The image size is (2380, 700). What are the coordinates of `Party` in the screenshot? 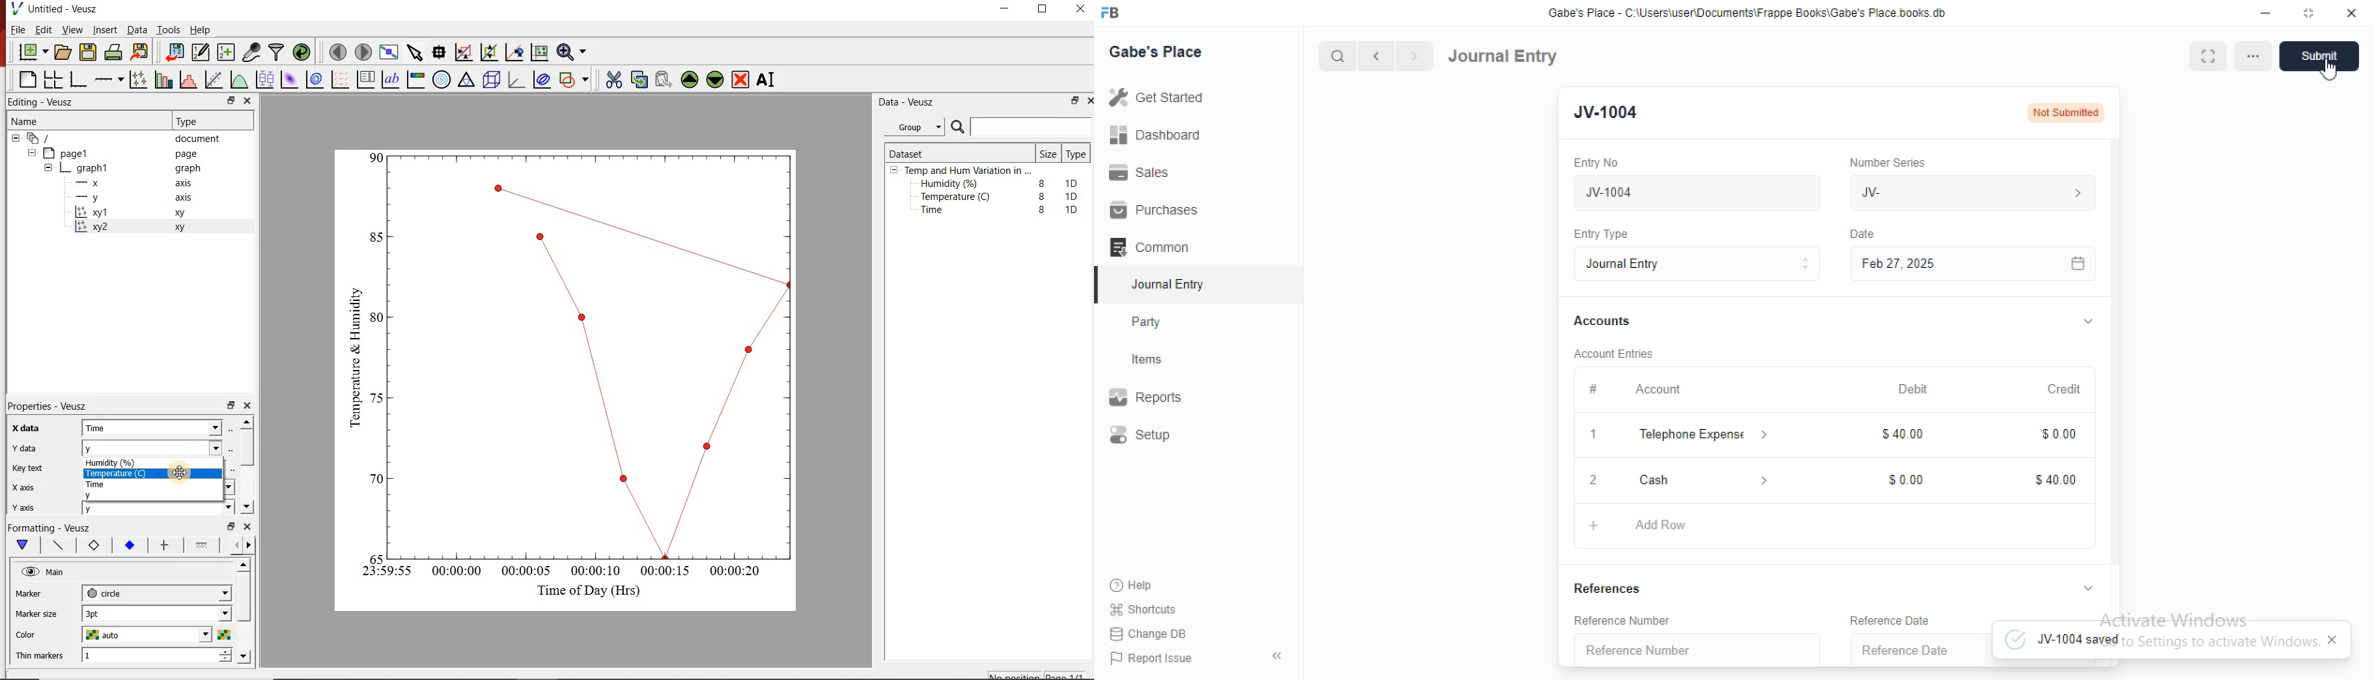 It's located at (1148, 322).